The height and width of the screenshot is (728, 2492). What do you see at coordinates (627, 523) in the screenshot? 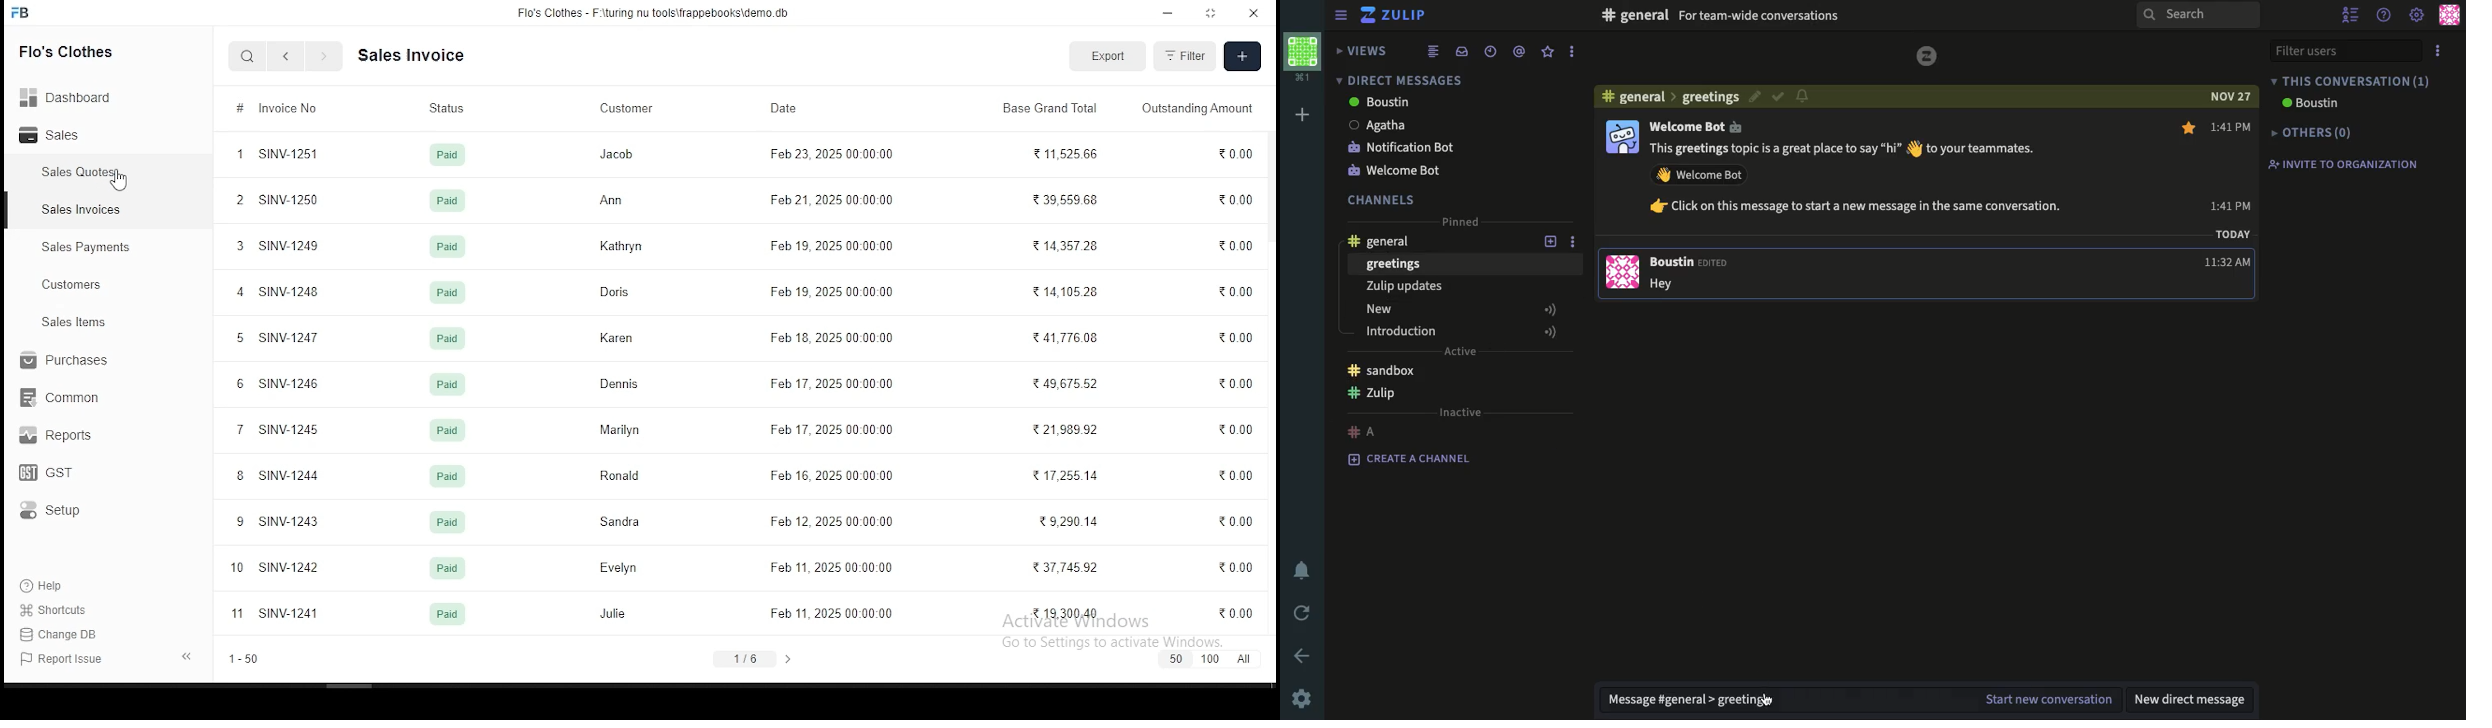
I see `Sandra` at bounding box center [627, 523].